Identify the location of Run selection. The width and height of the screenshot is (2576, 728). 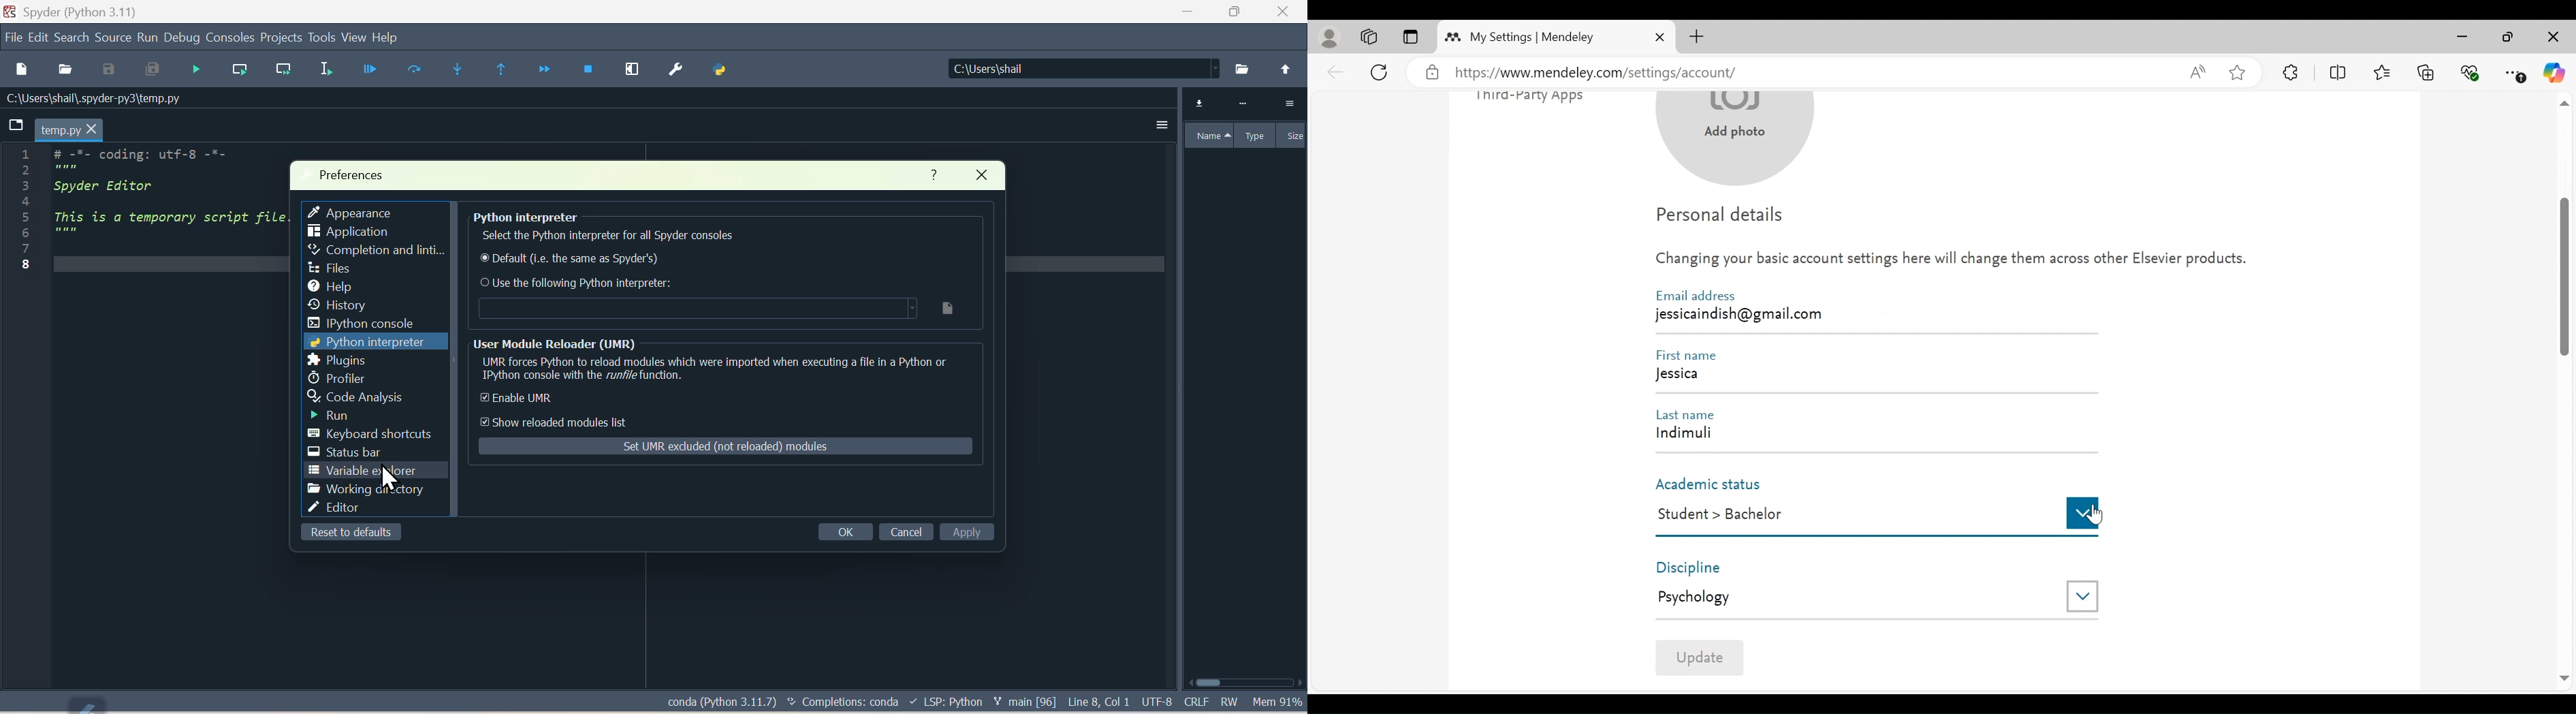
(323, 70).